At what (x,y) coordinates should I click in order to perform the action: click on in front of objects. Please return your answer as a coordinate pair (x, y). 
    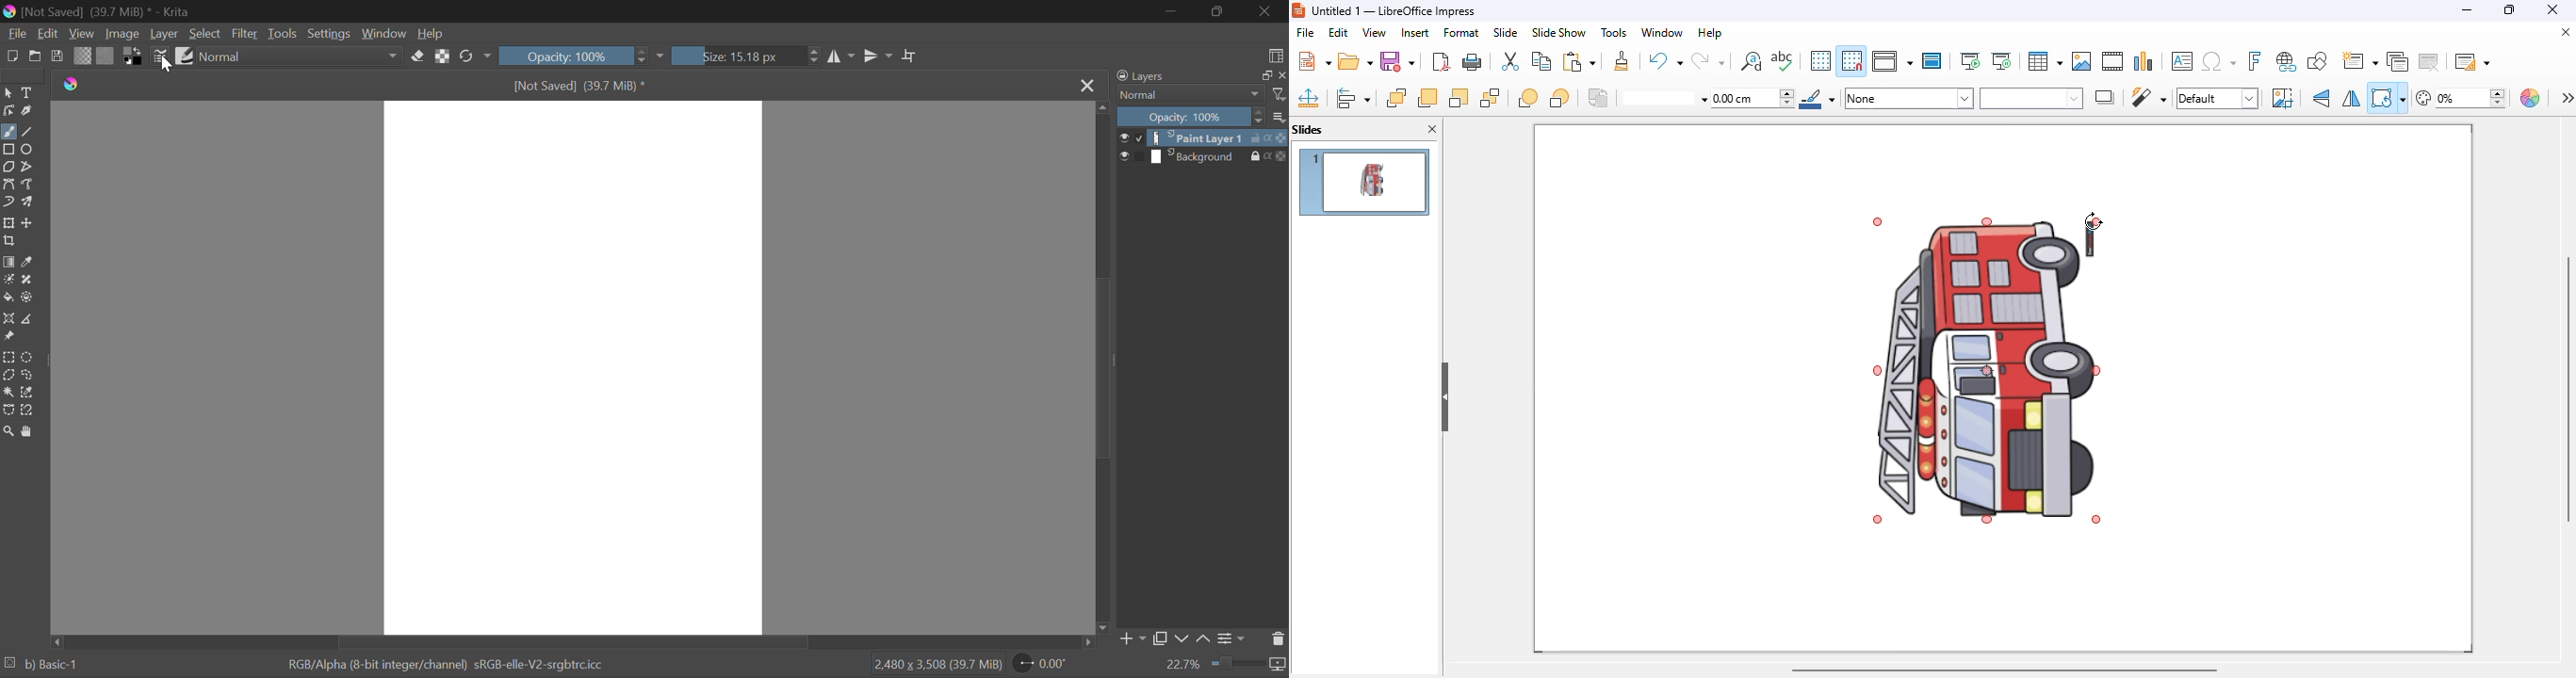
    Looking at the image, I should click on (1528, 98).